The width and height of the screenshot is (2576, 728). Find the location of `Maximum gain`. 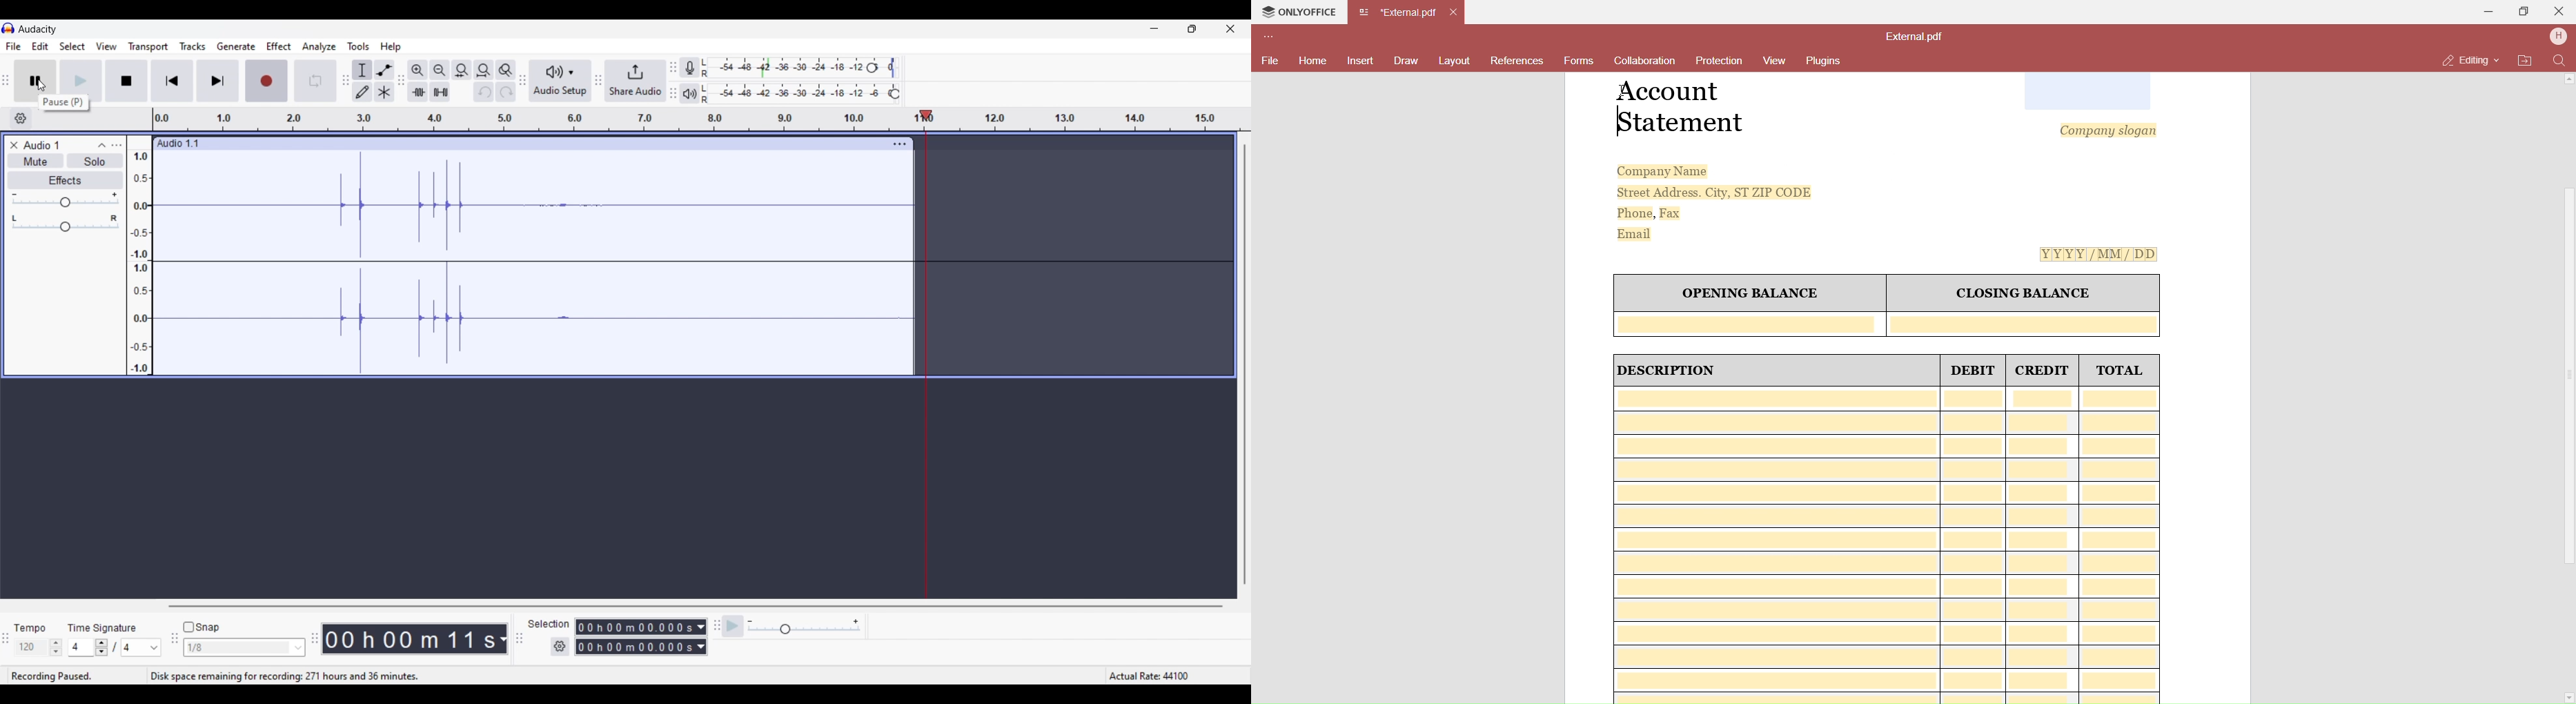

Maximum gain is located at coordinates (115, 195).